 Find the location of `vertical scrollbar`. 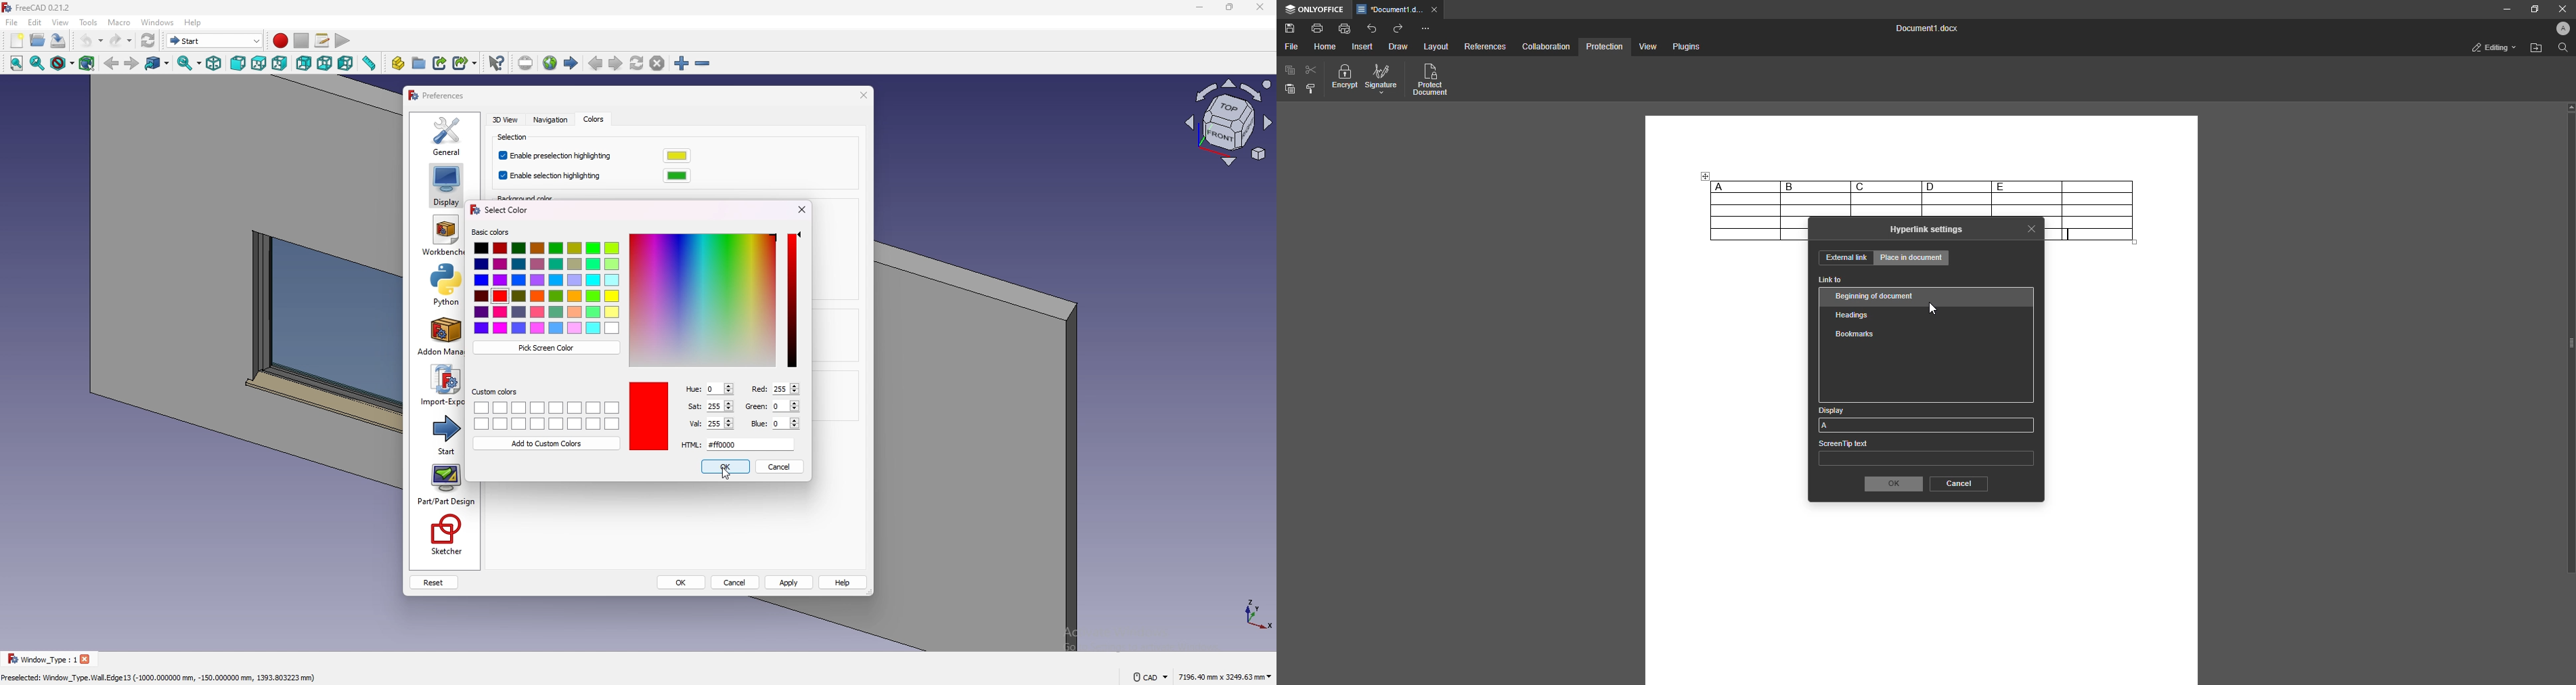

vertical scrollbar is located at coordinates (2570, 338).